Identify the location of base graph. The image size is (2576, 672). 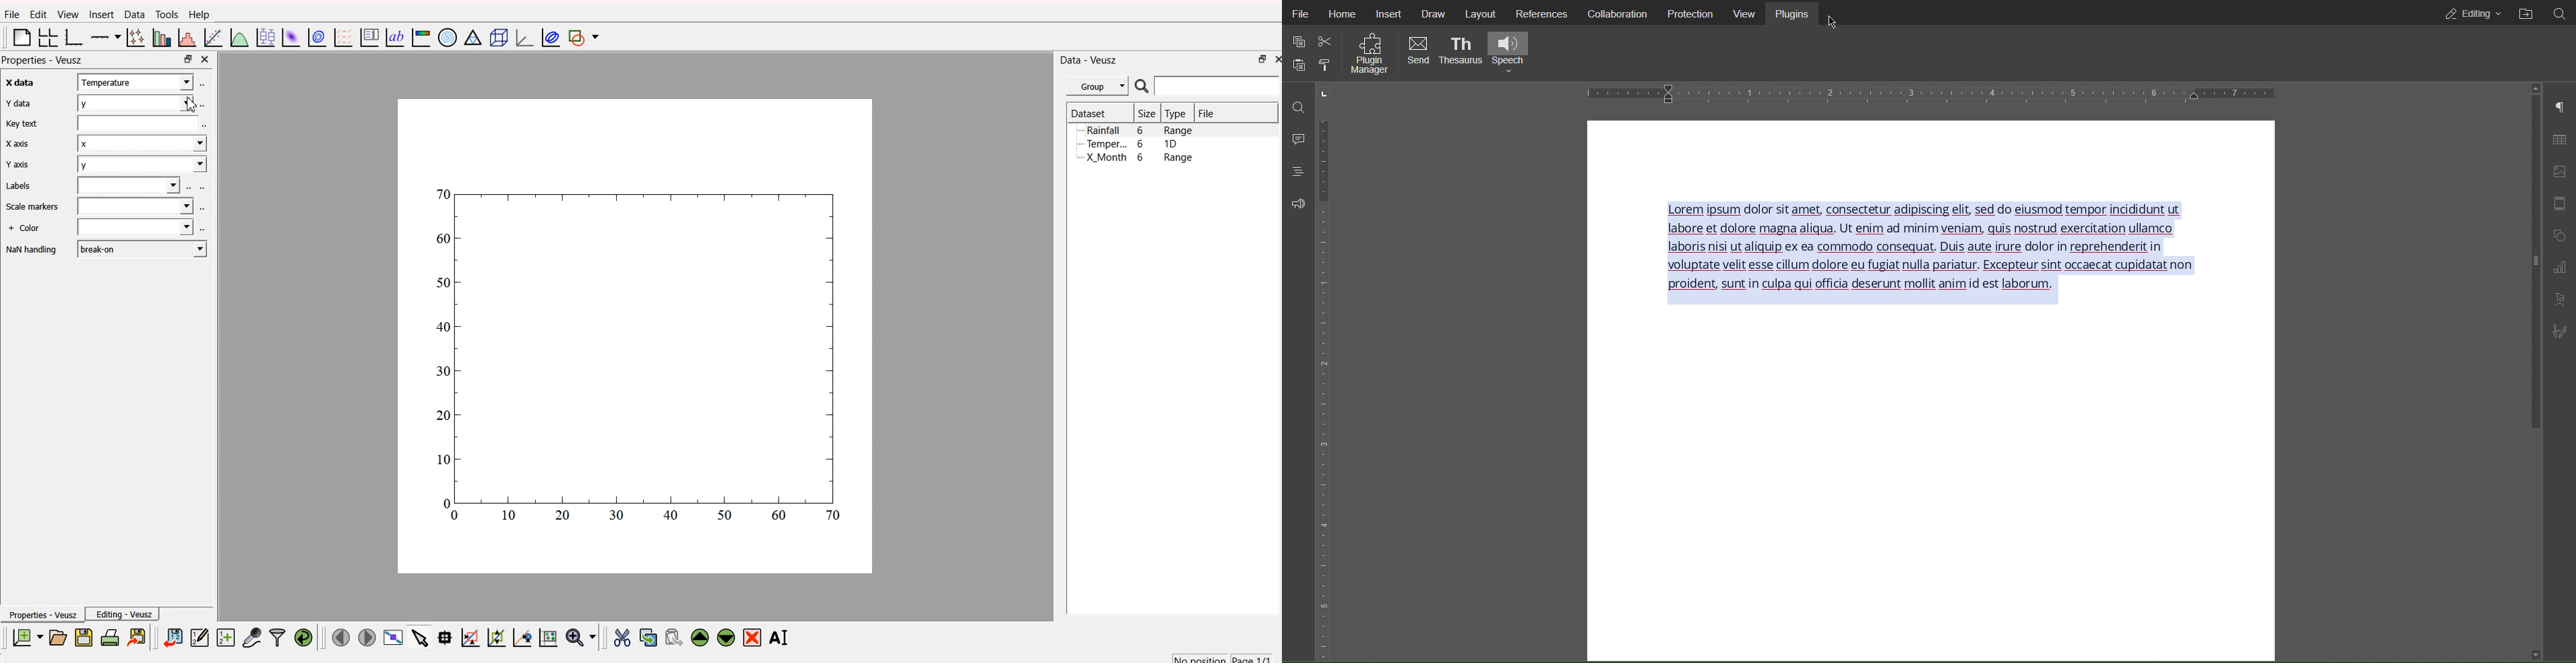
(74, 37).